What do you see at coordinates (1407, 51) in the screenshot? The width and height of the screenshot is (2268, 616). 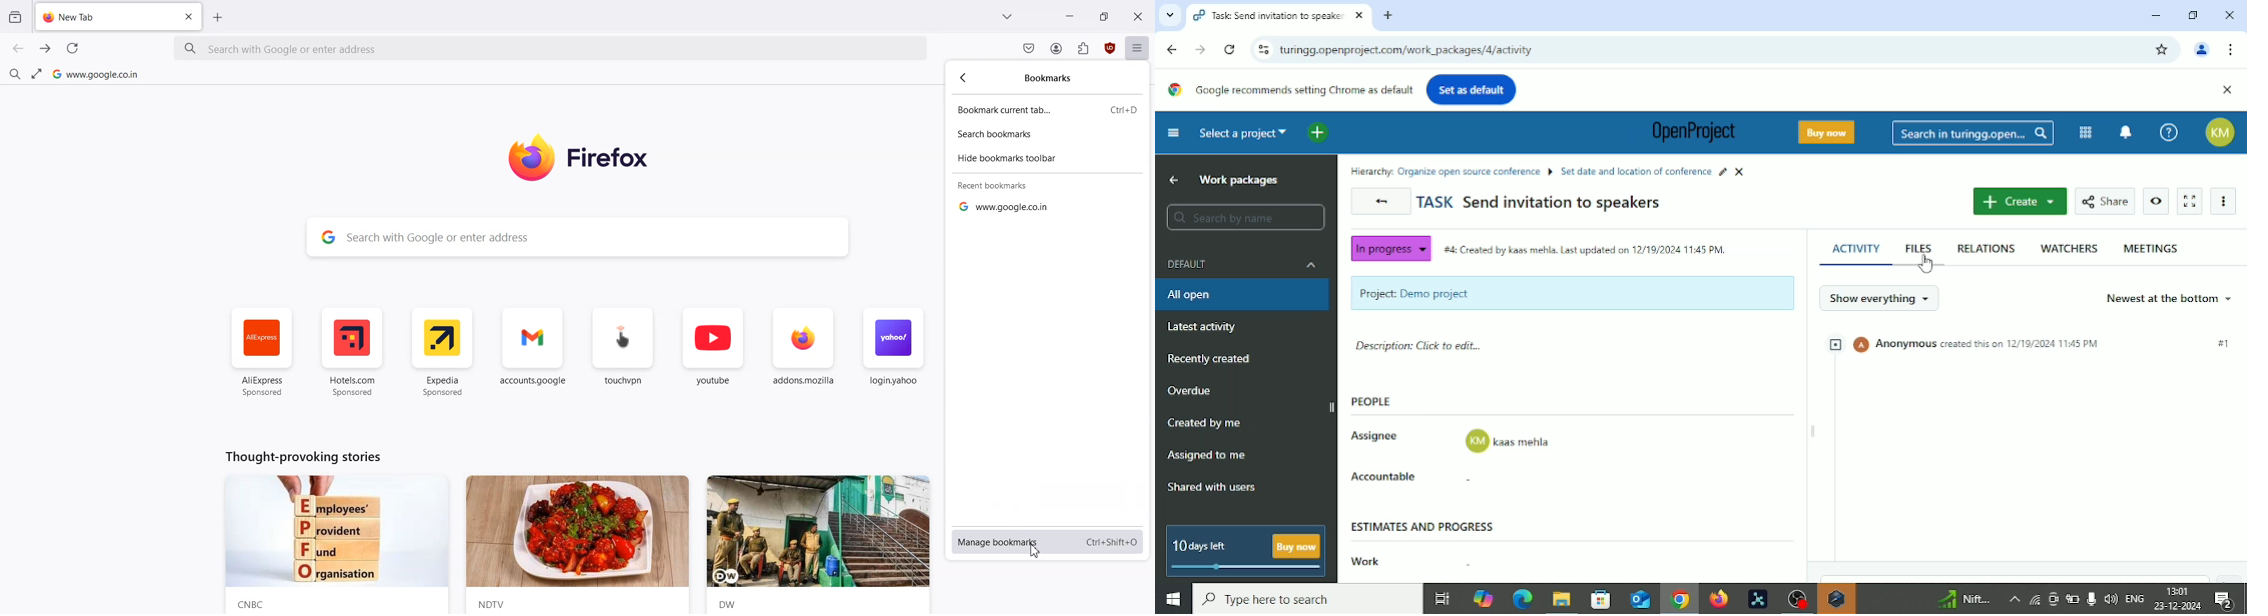 I see `turngg.openproject.com/work_packages/4/activity` at bounding box center [1407, 51].